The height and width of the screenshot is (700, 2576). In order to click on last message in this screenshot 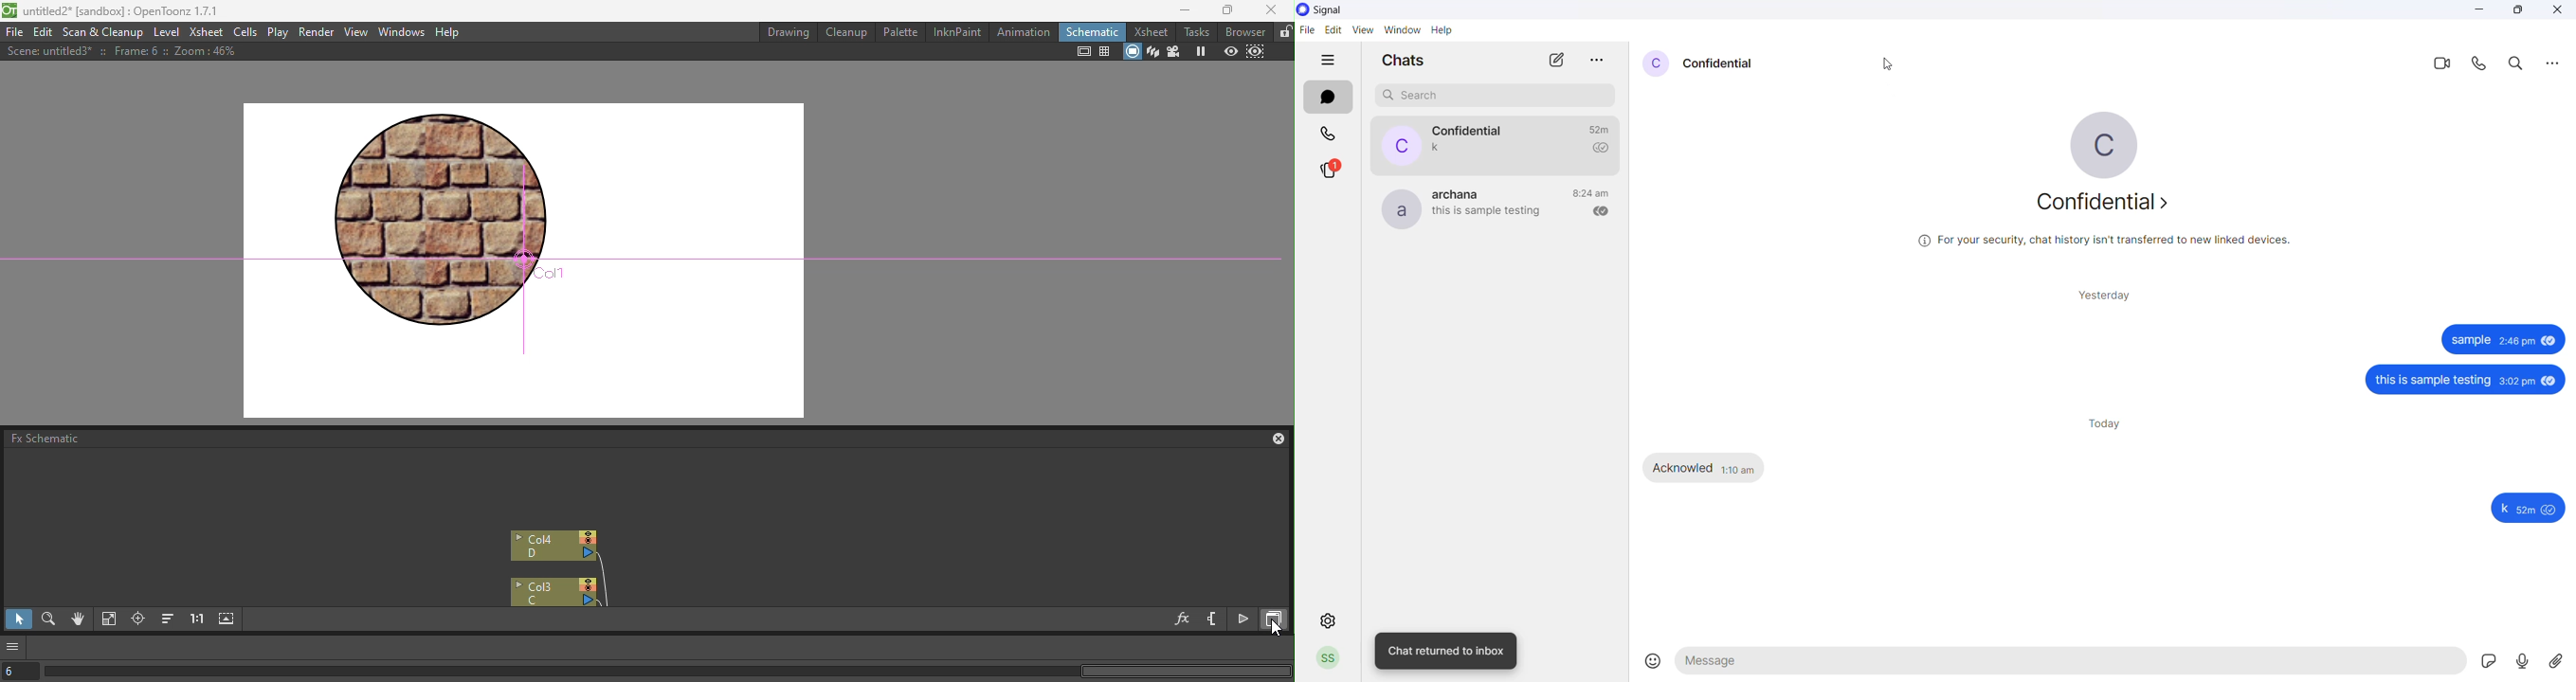, I will do `click(1491, 213)`.